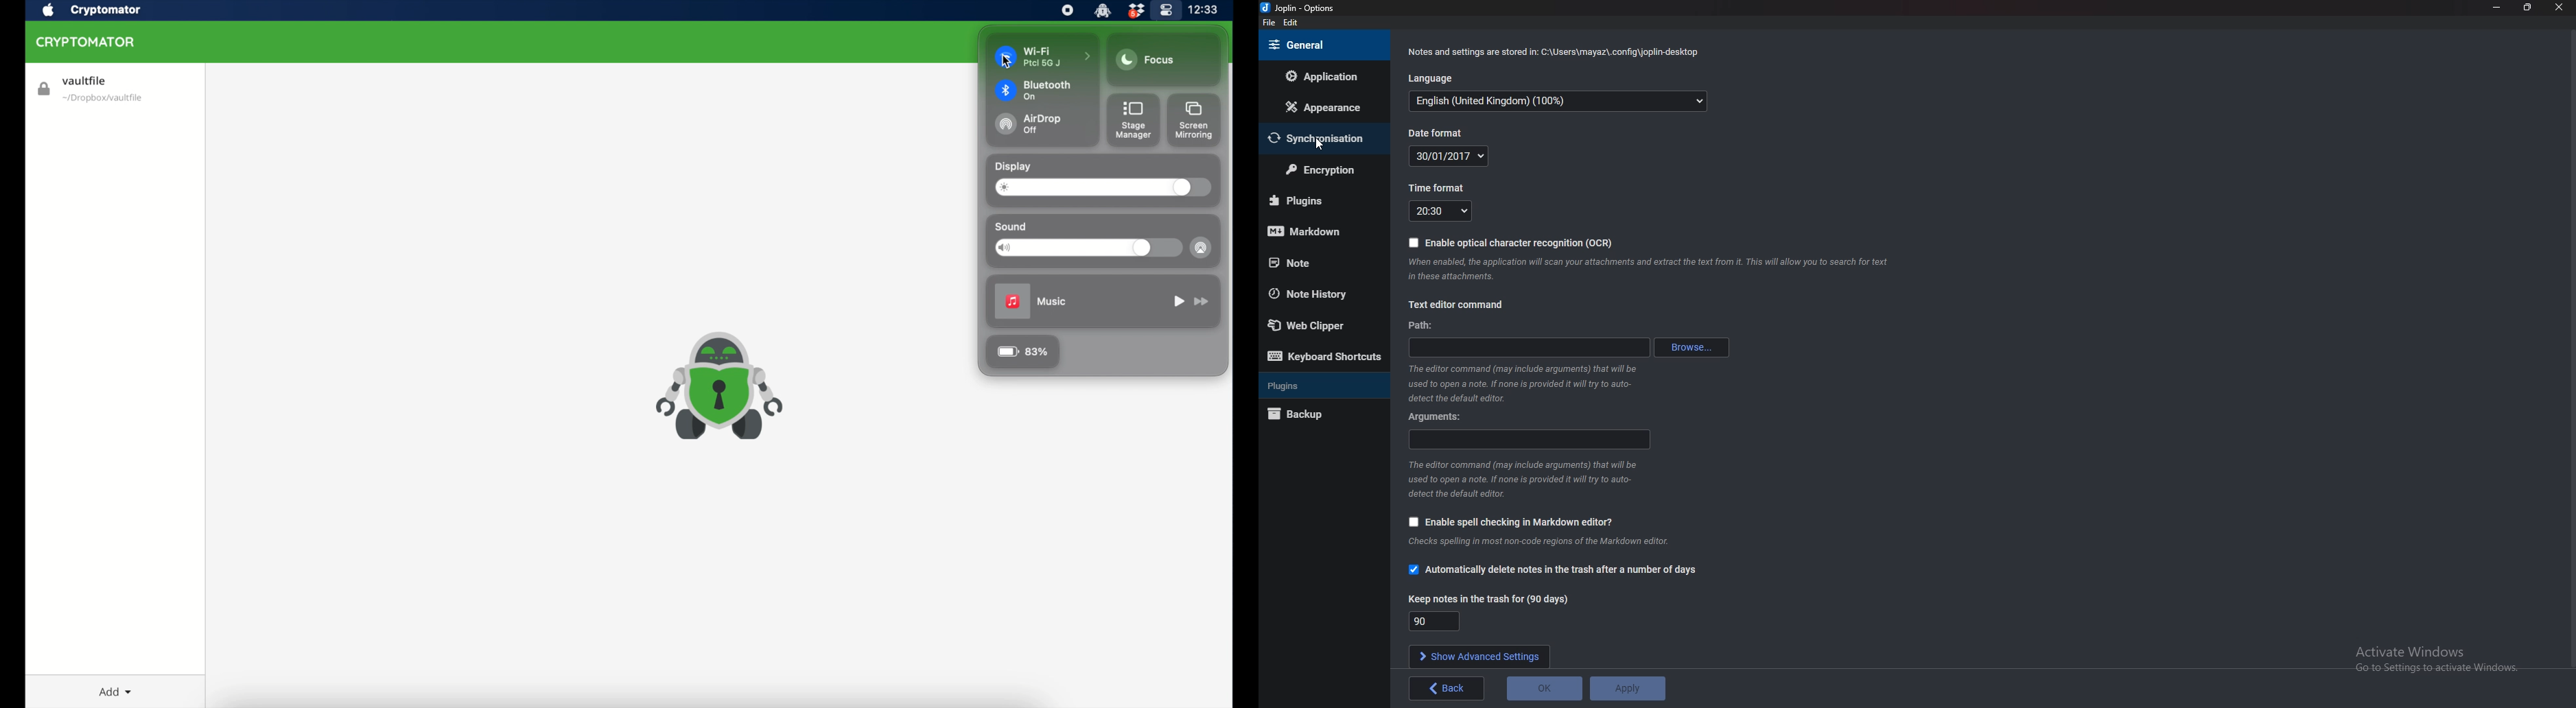 The width and height of the screenshot is (2576, 728). What do you see at coordinates (1449, 156) in the screenshot?
I see `30/01/2017` at bounding box center [1449, 156].